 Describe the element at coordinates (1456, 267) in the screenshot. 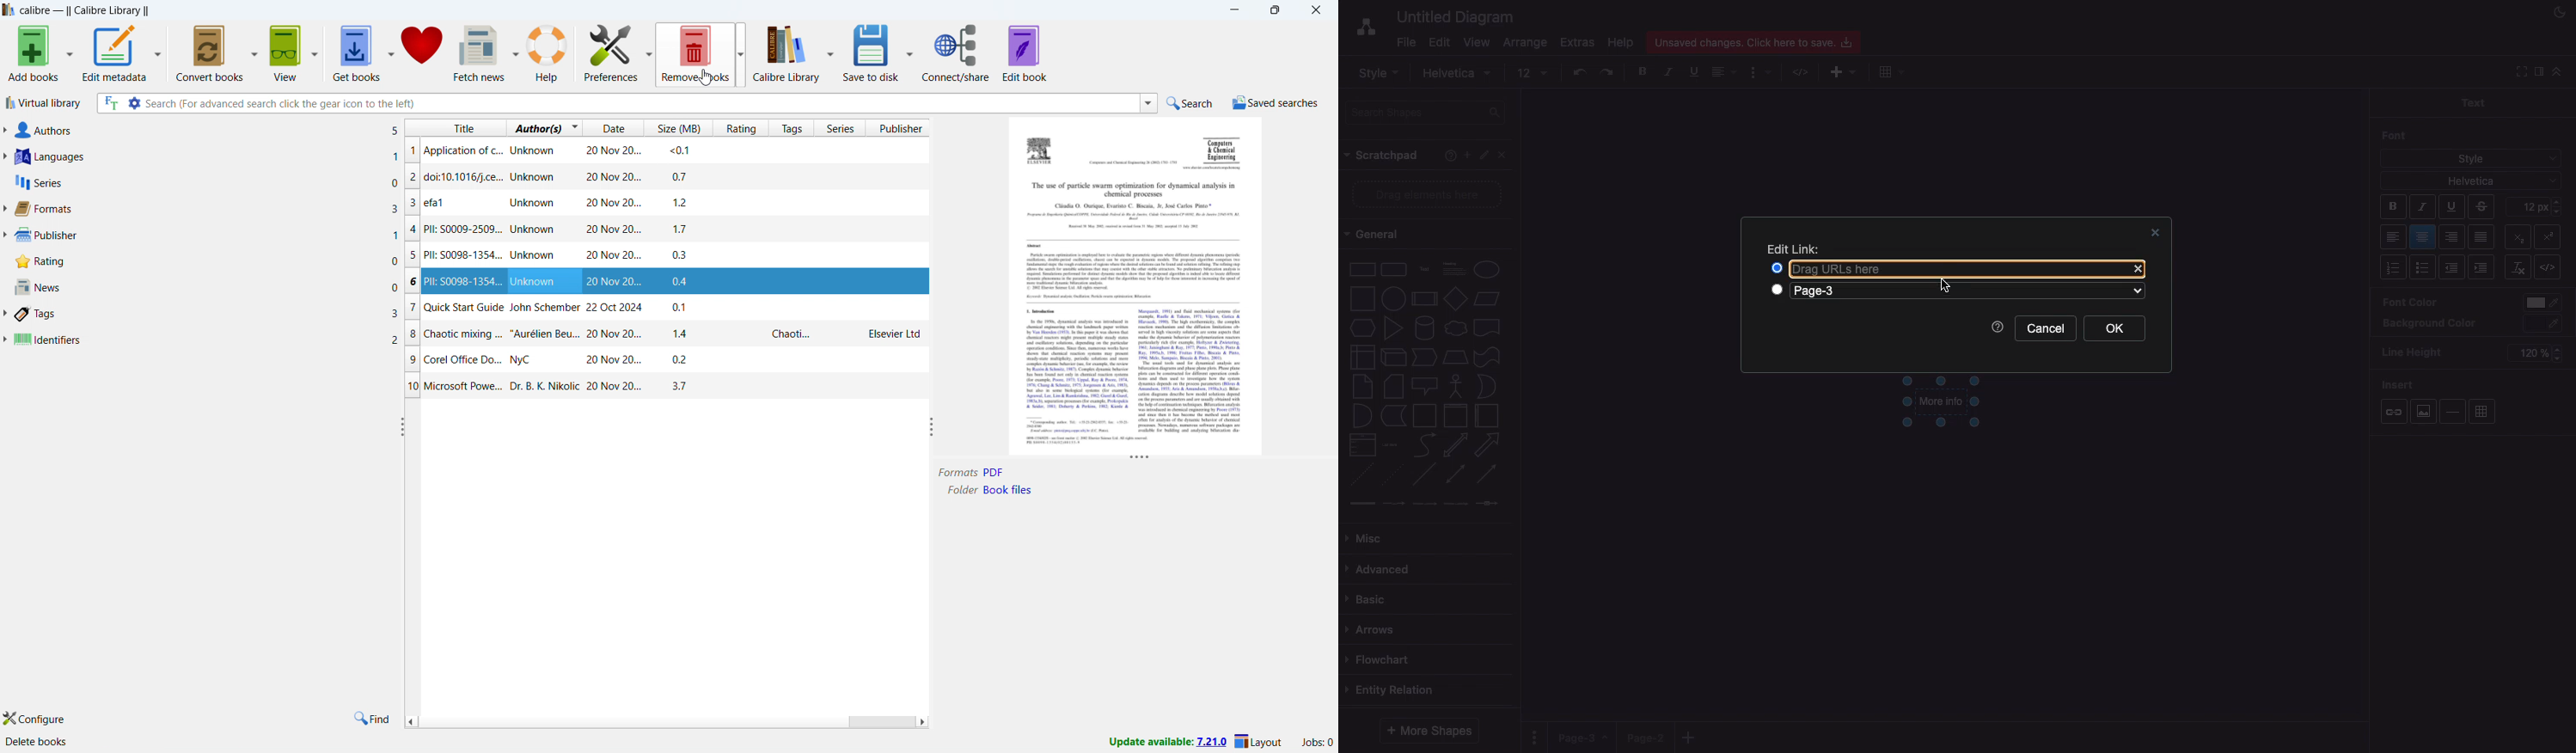

I see `Heading` at that location.